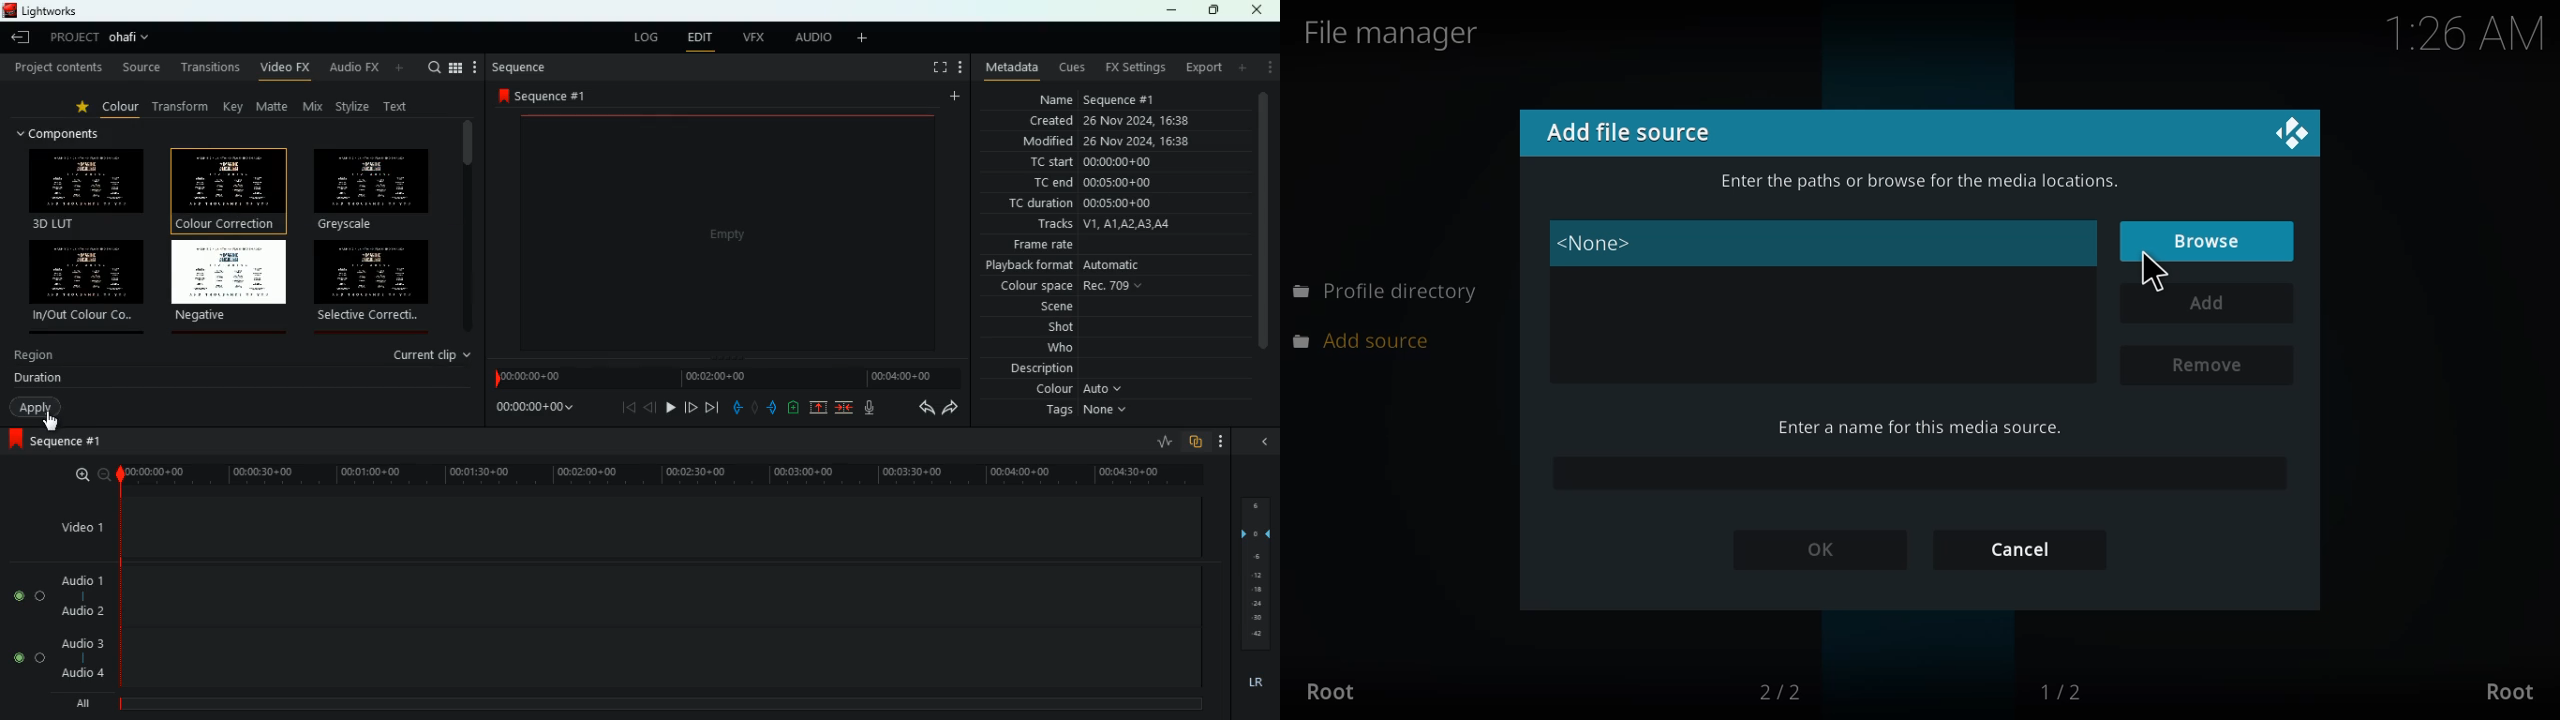 This screenshot has height=728, width=2576. Describe the element at coordinates (1386, 292) in the screenshot. I see `profile directory` at that location.